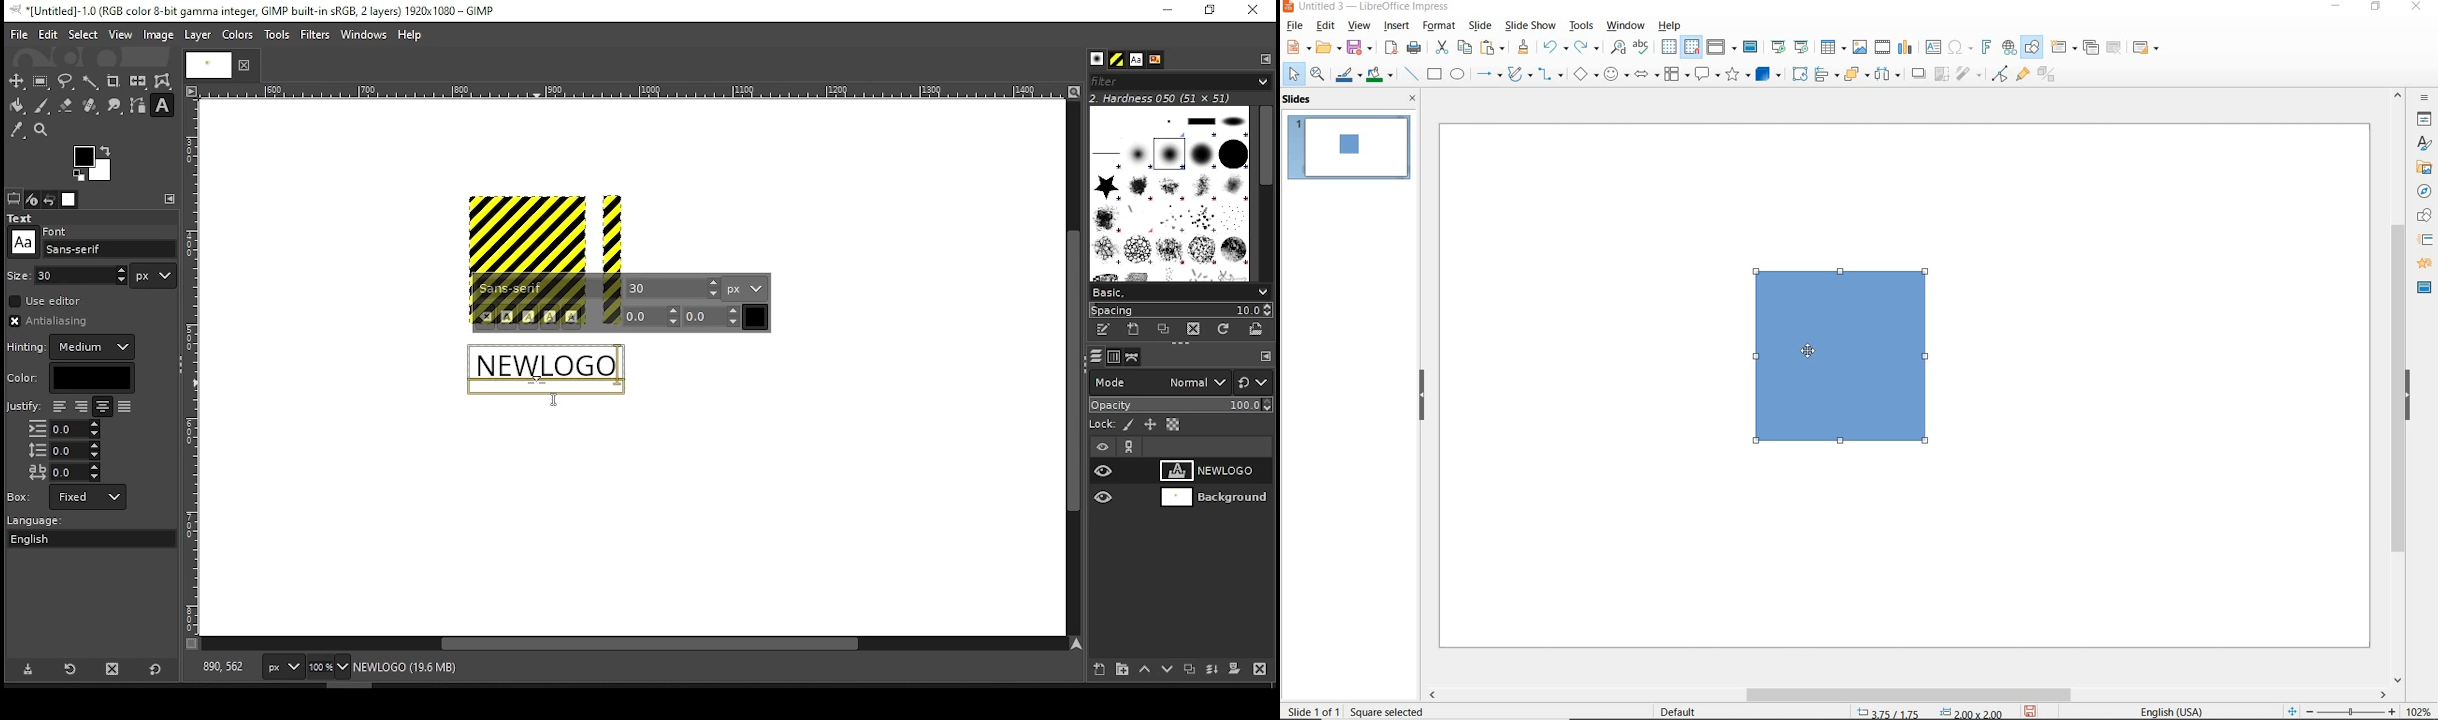 The width and height of the screenshot is (2464, 728). What do you see at coordinates (1368, 8) in the screenshot?
I see `file name` at bounding box center [1368, 8].